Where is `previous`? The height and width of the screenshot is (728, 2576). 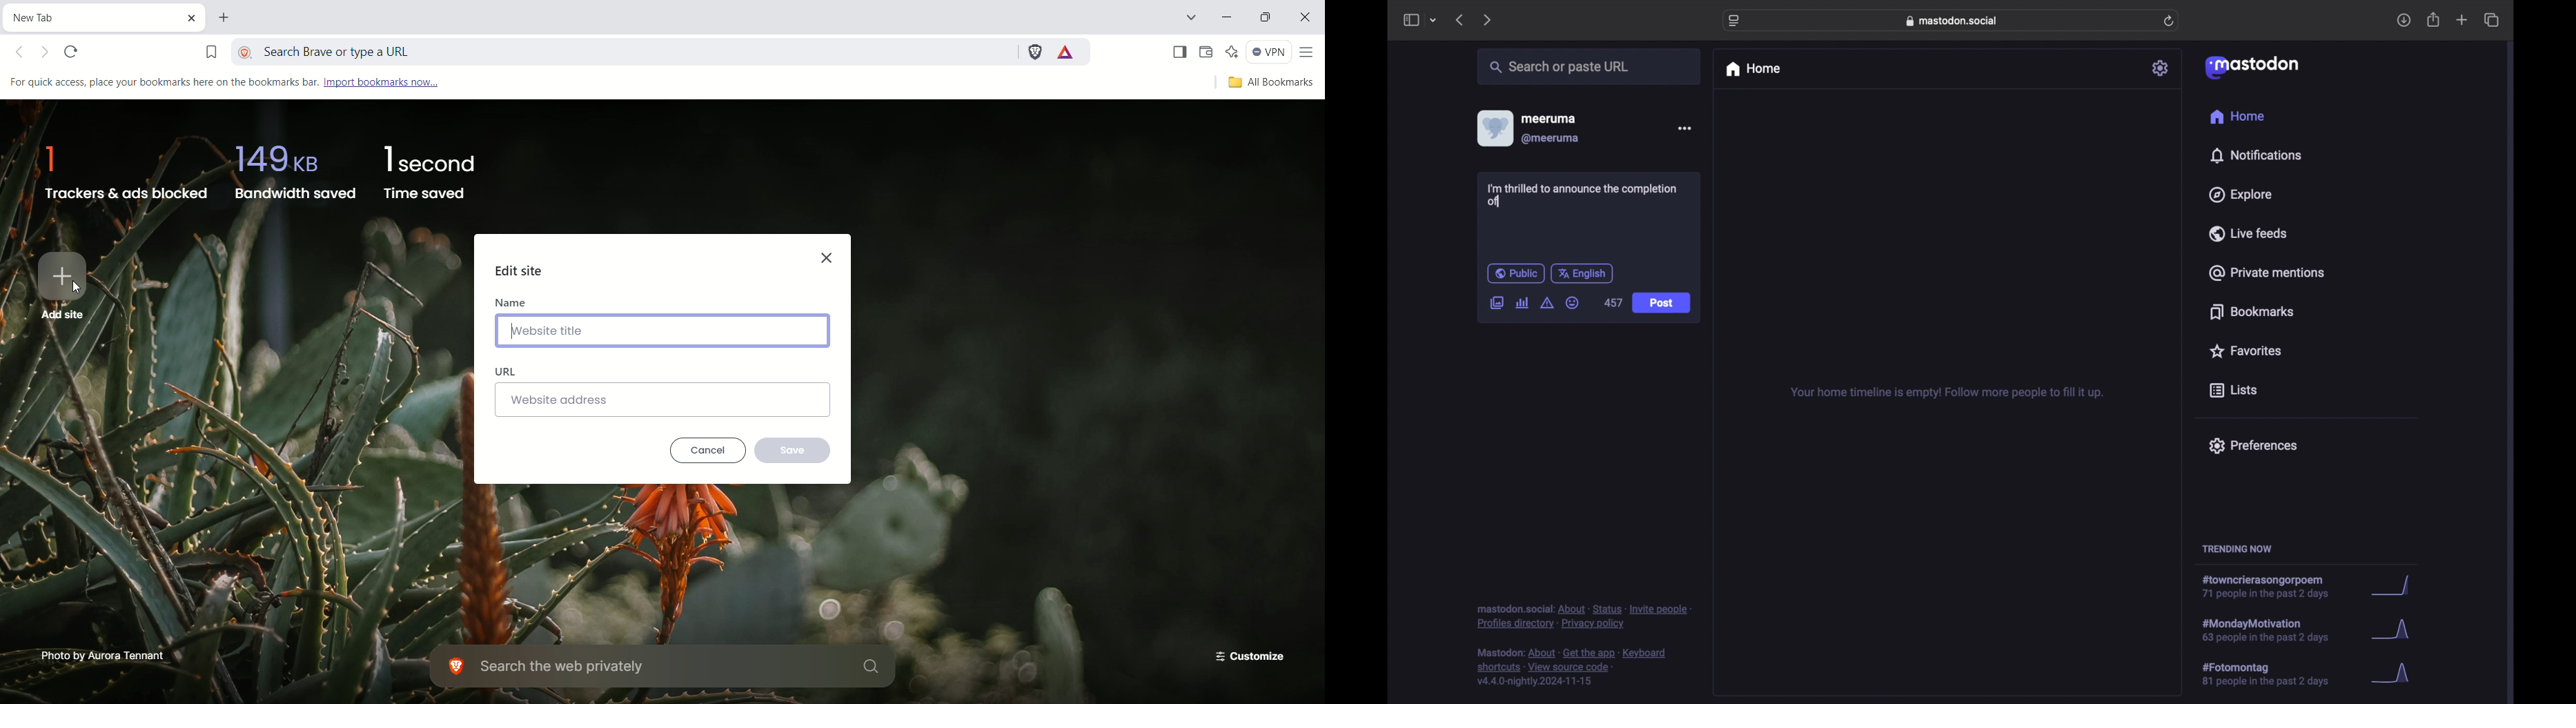 previous is located at coordinates (1459, 20).